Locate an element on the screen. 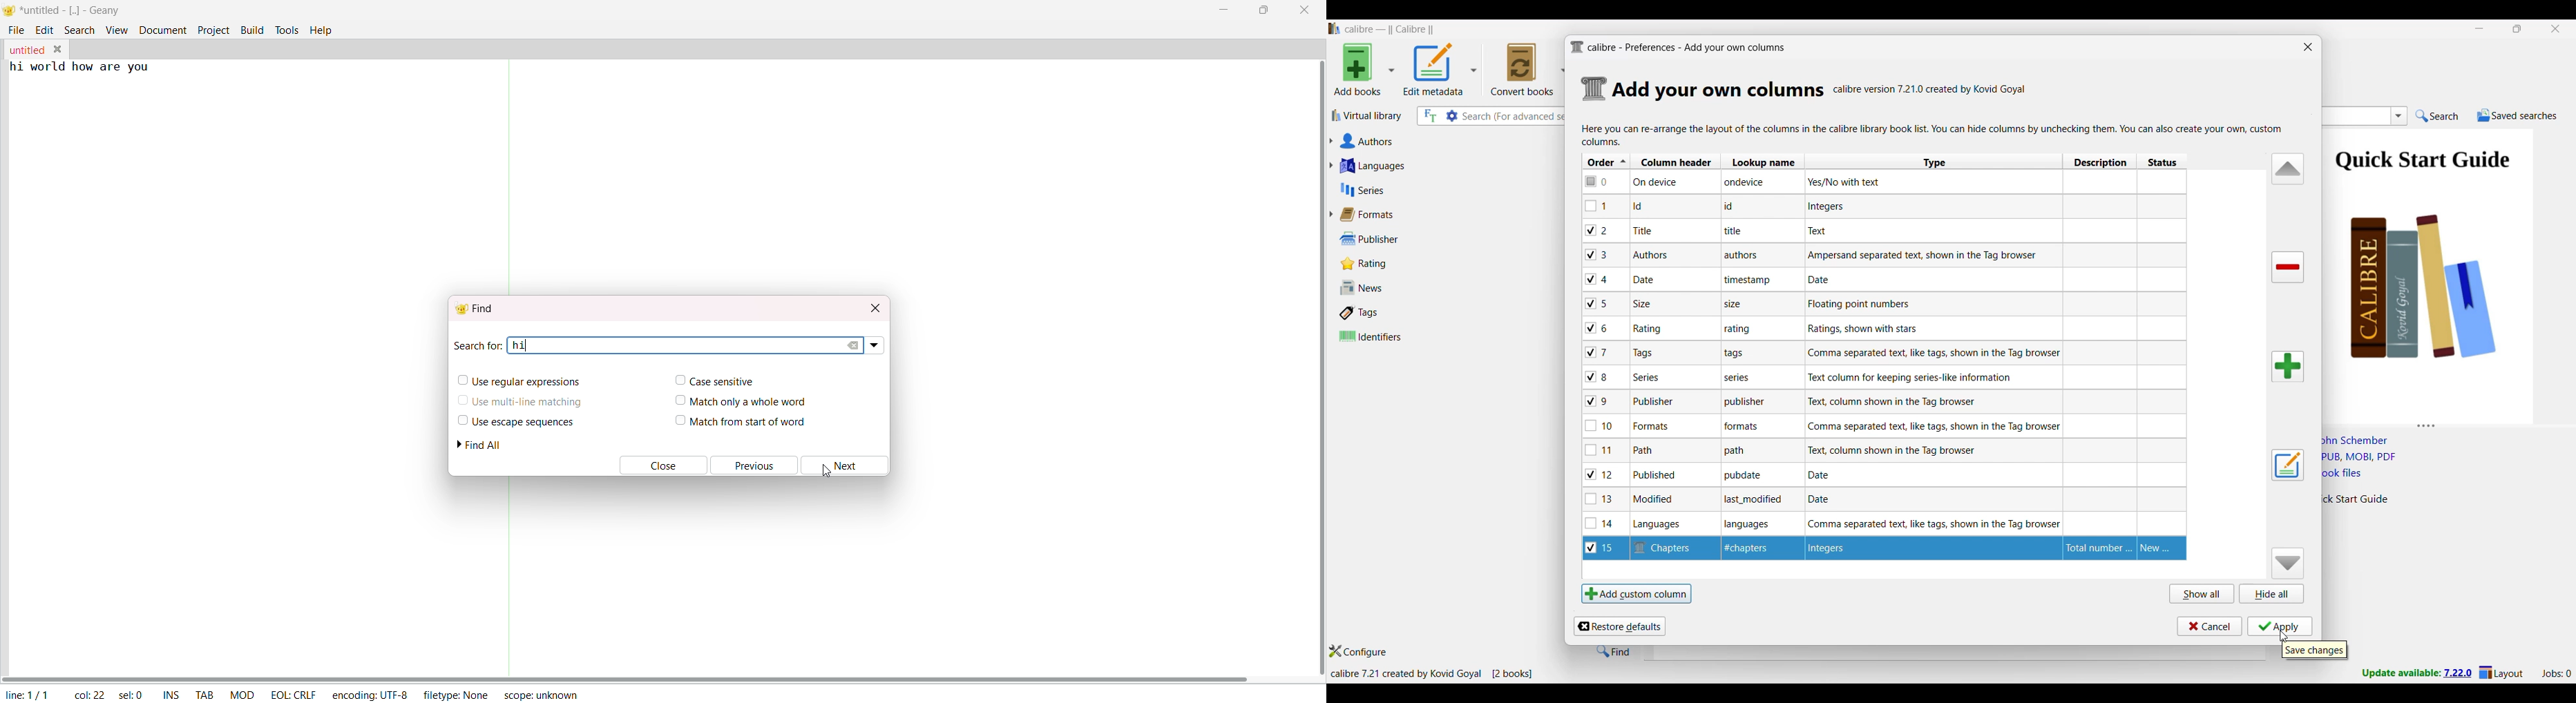 The width and height of the screenshot is (2576, 728). Configure is located at coordinates (1358, 651).